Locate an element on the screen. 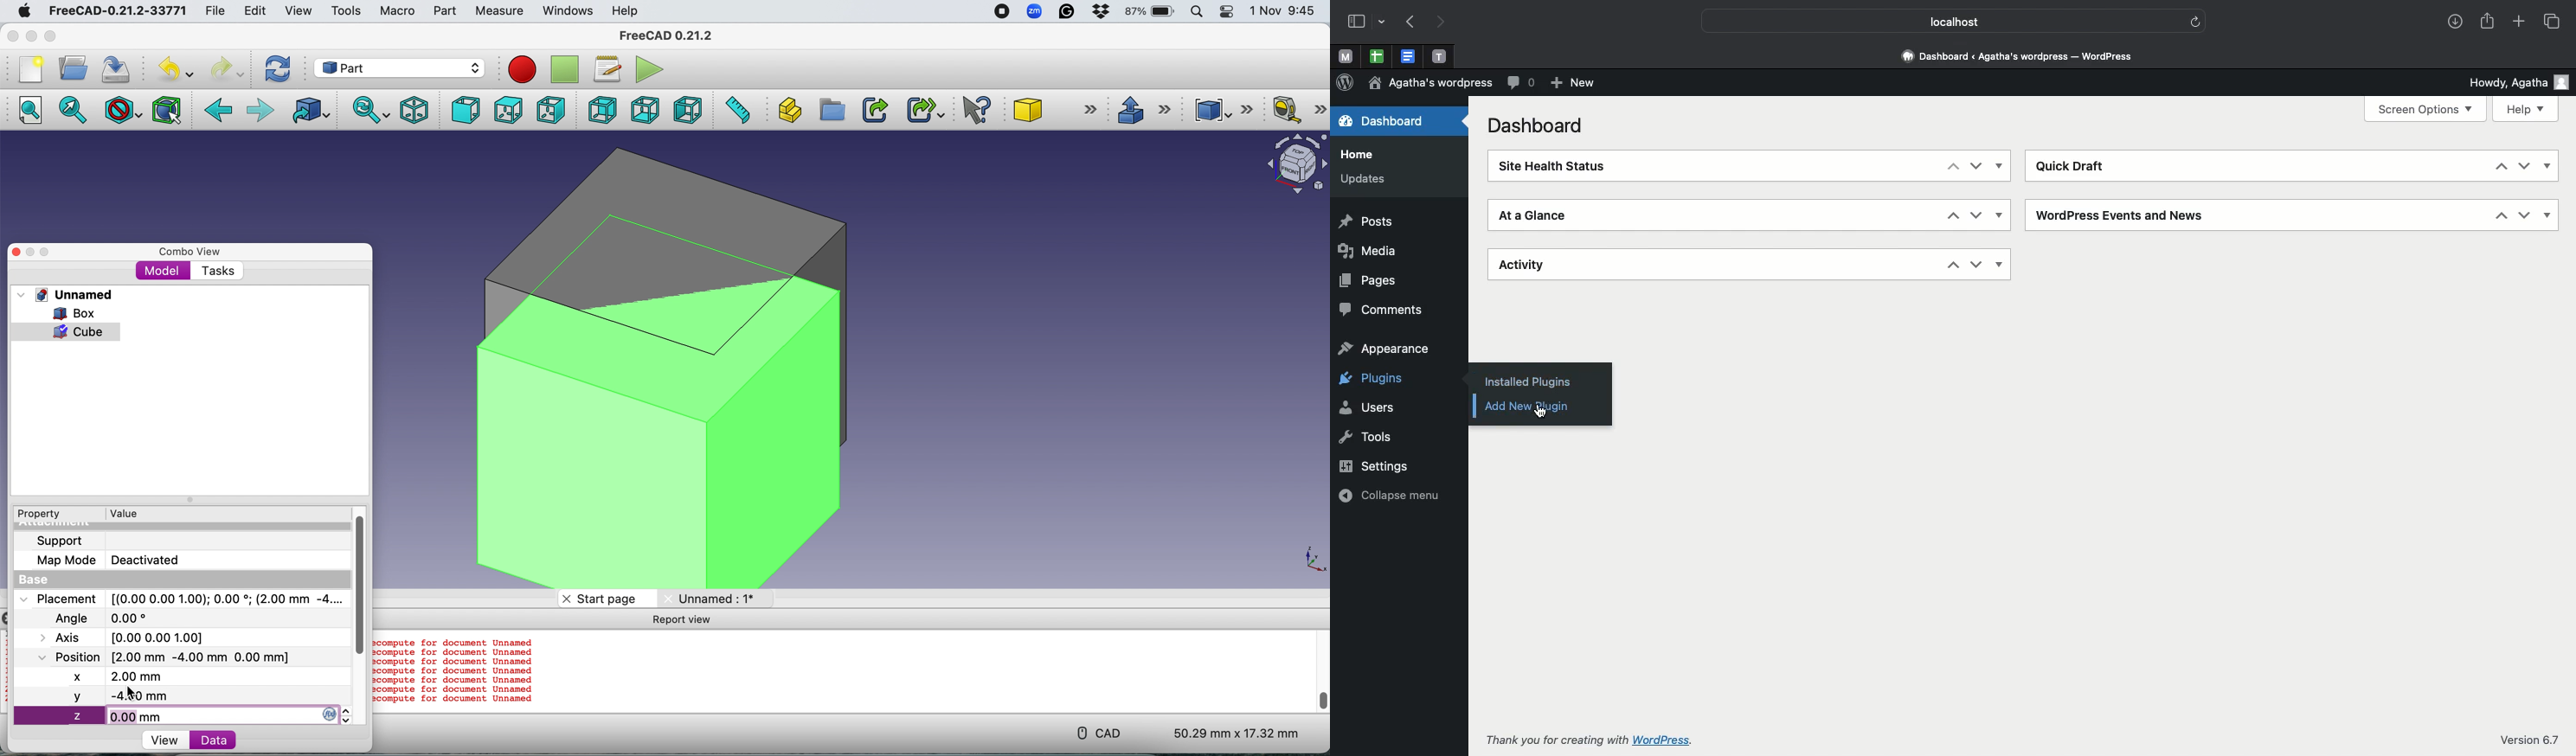 The image size is (2576, 756). x-y plane is located at coordinates (1310, 561).